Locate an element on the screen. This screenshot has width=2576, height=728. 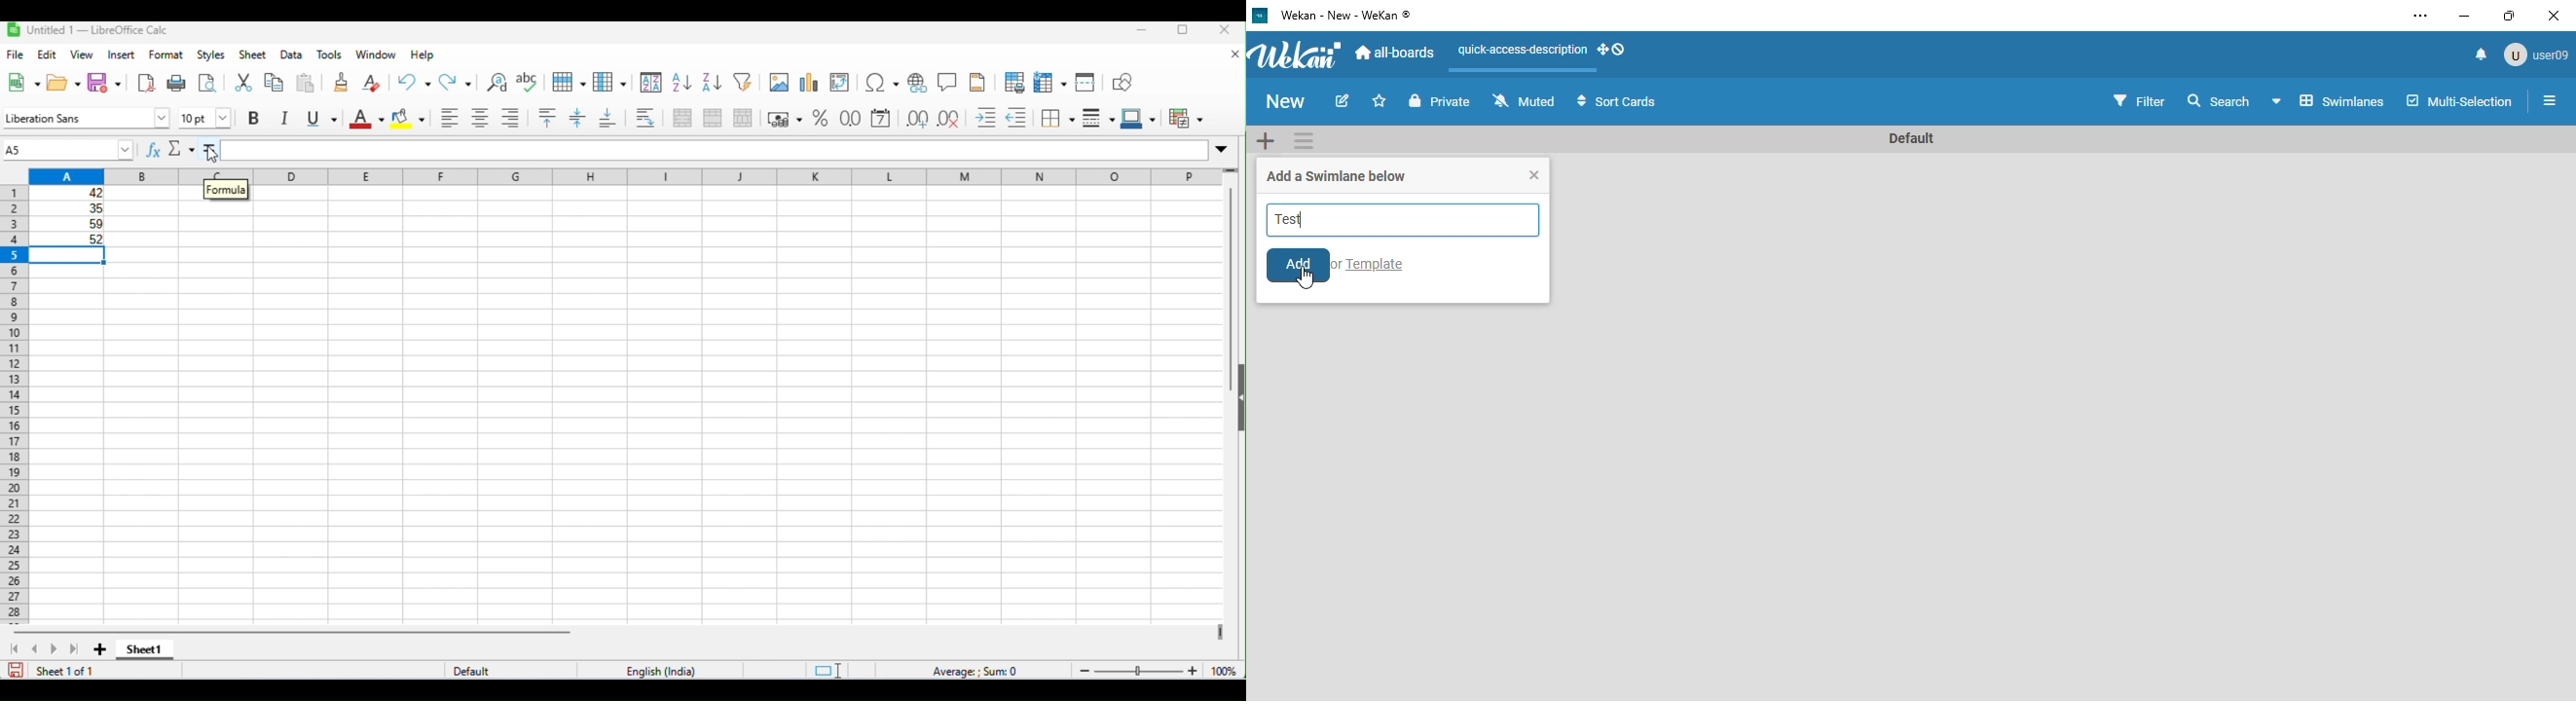
toggle print preview is located at coordinates (207, 84).